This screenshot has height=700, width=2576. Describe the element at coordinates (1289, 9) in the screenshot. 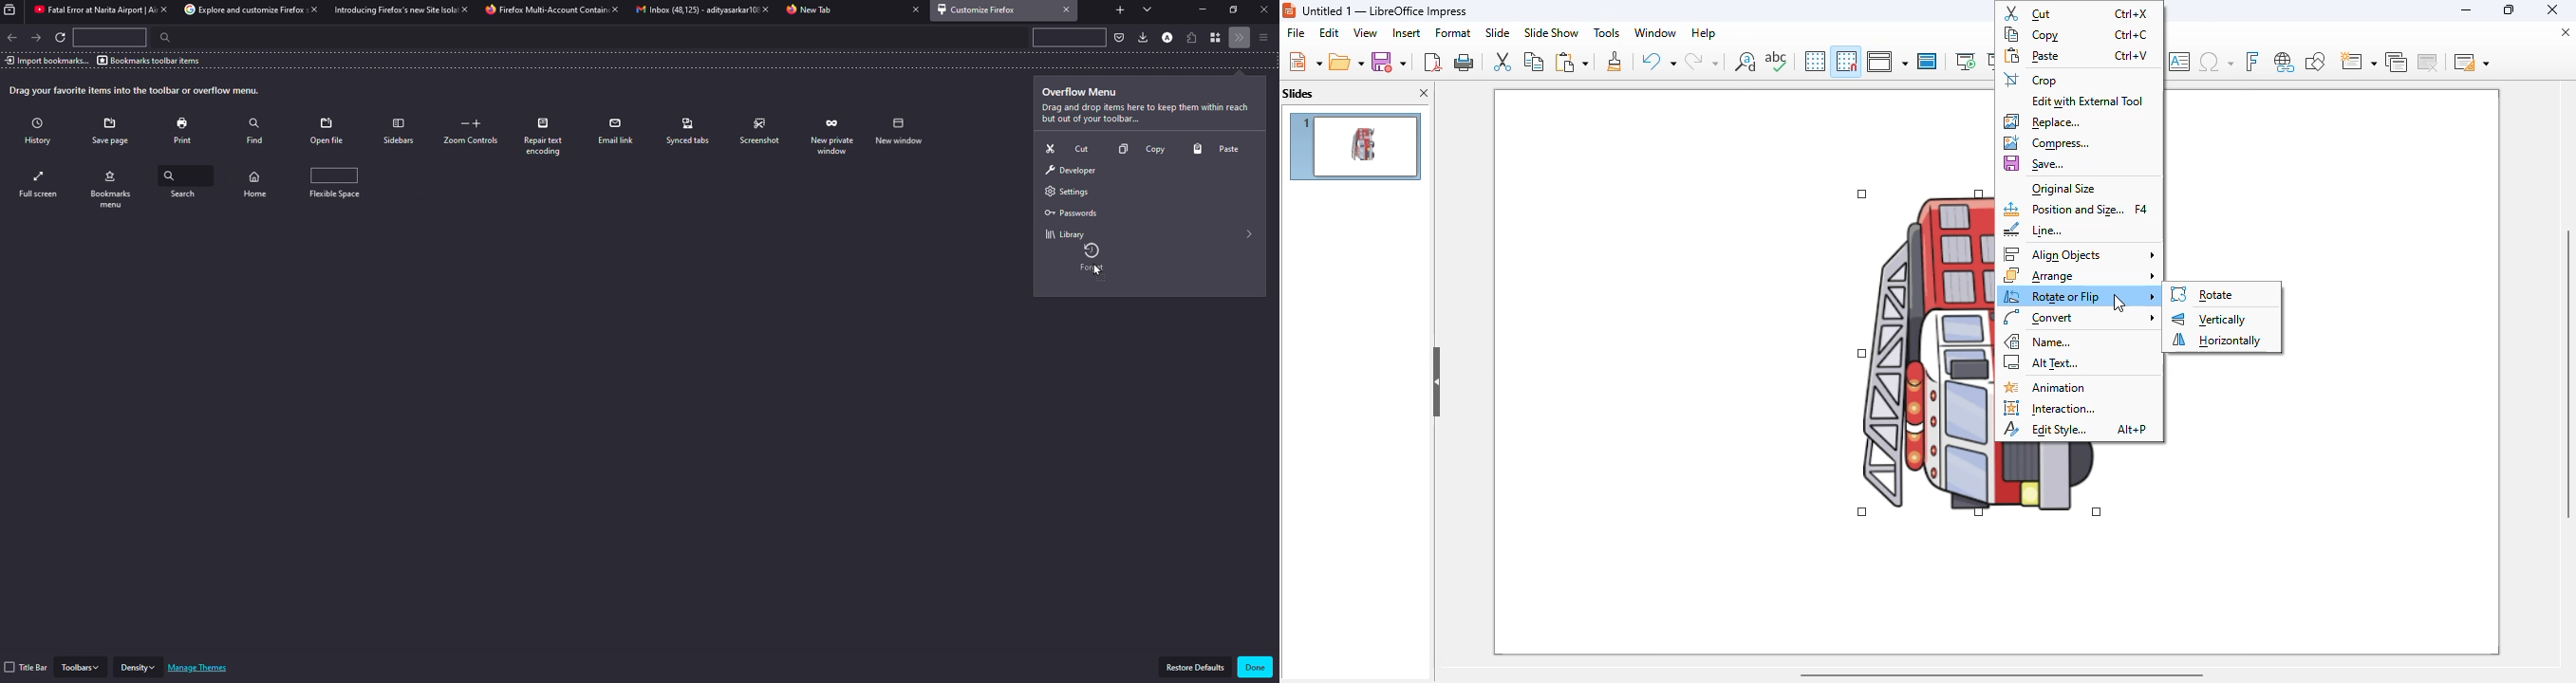

I see `logo` at that location.